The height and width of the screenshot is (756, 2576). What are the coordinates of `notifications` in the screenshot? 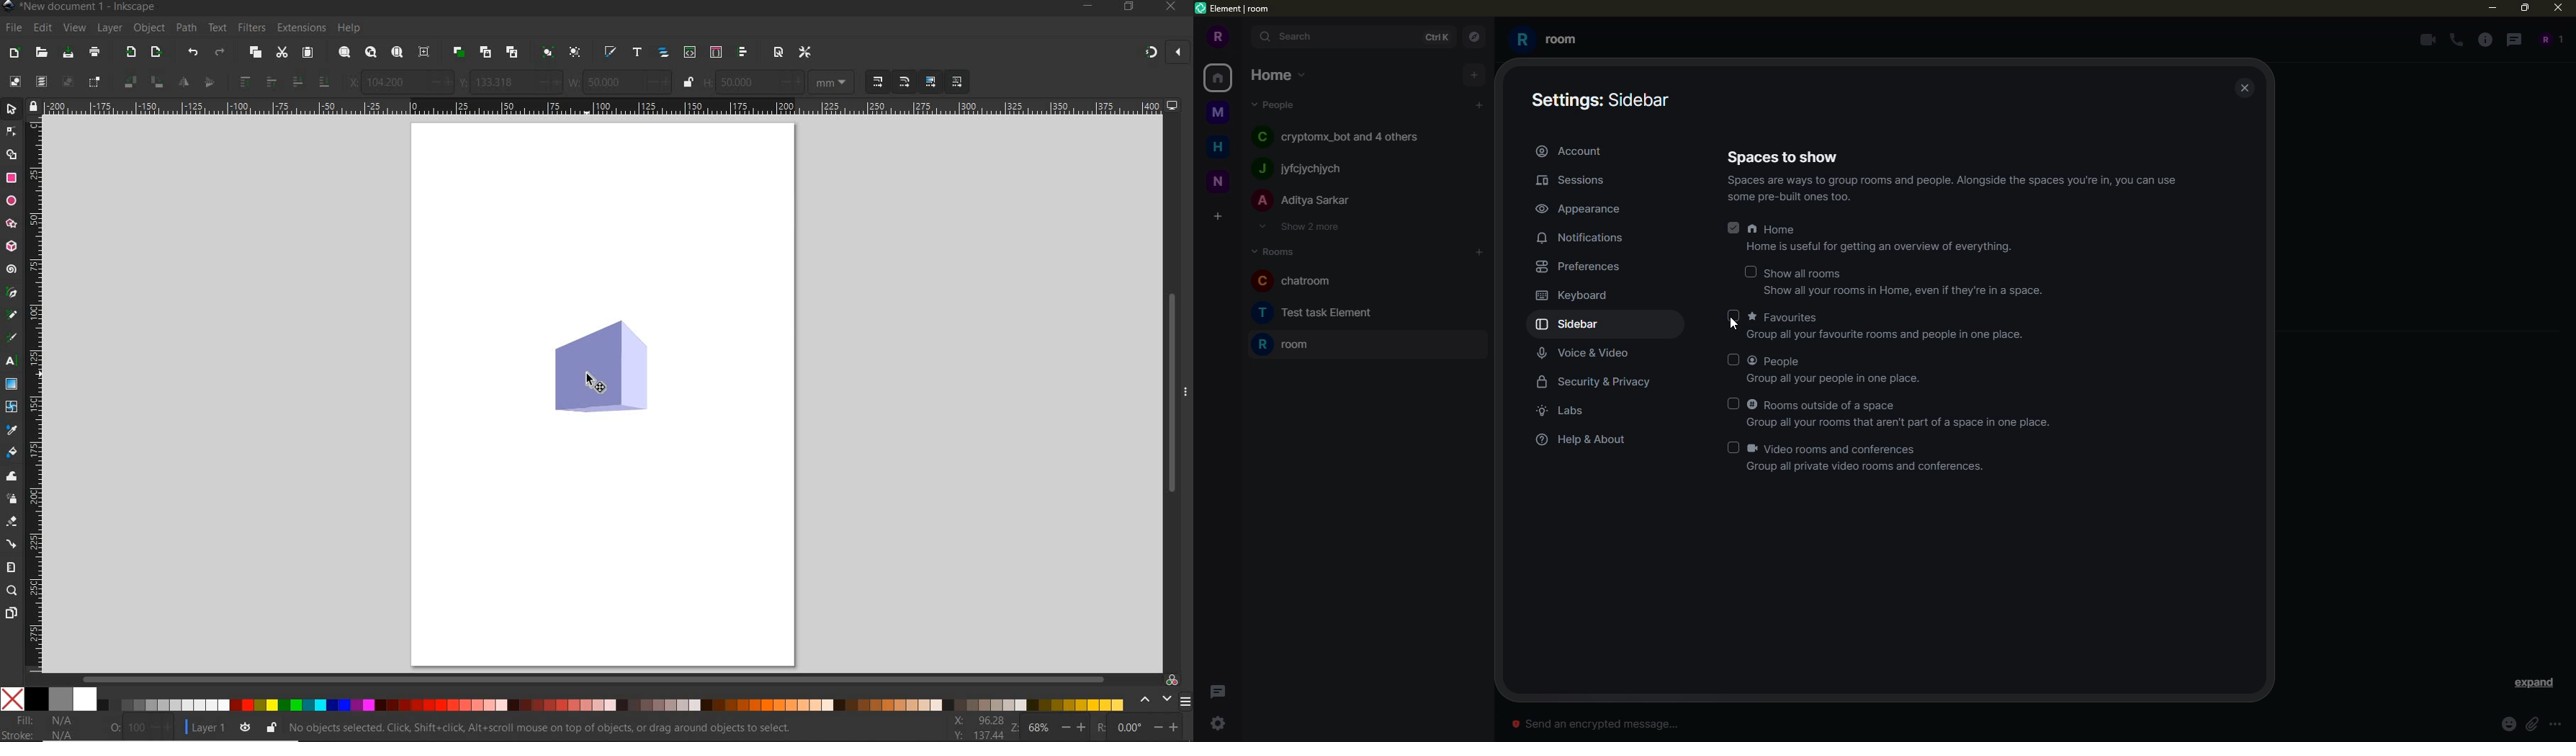 It's located at (1584, 238).